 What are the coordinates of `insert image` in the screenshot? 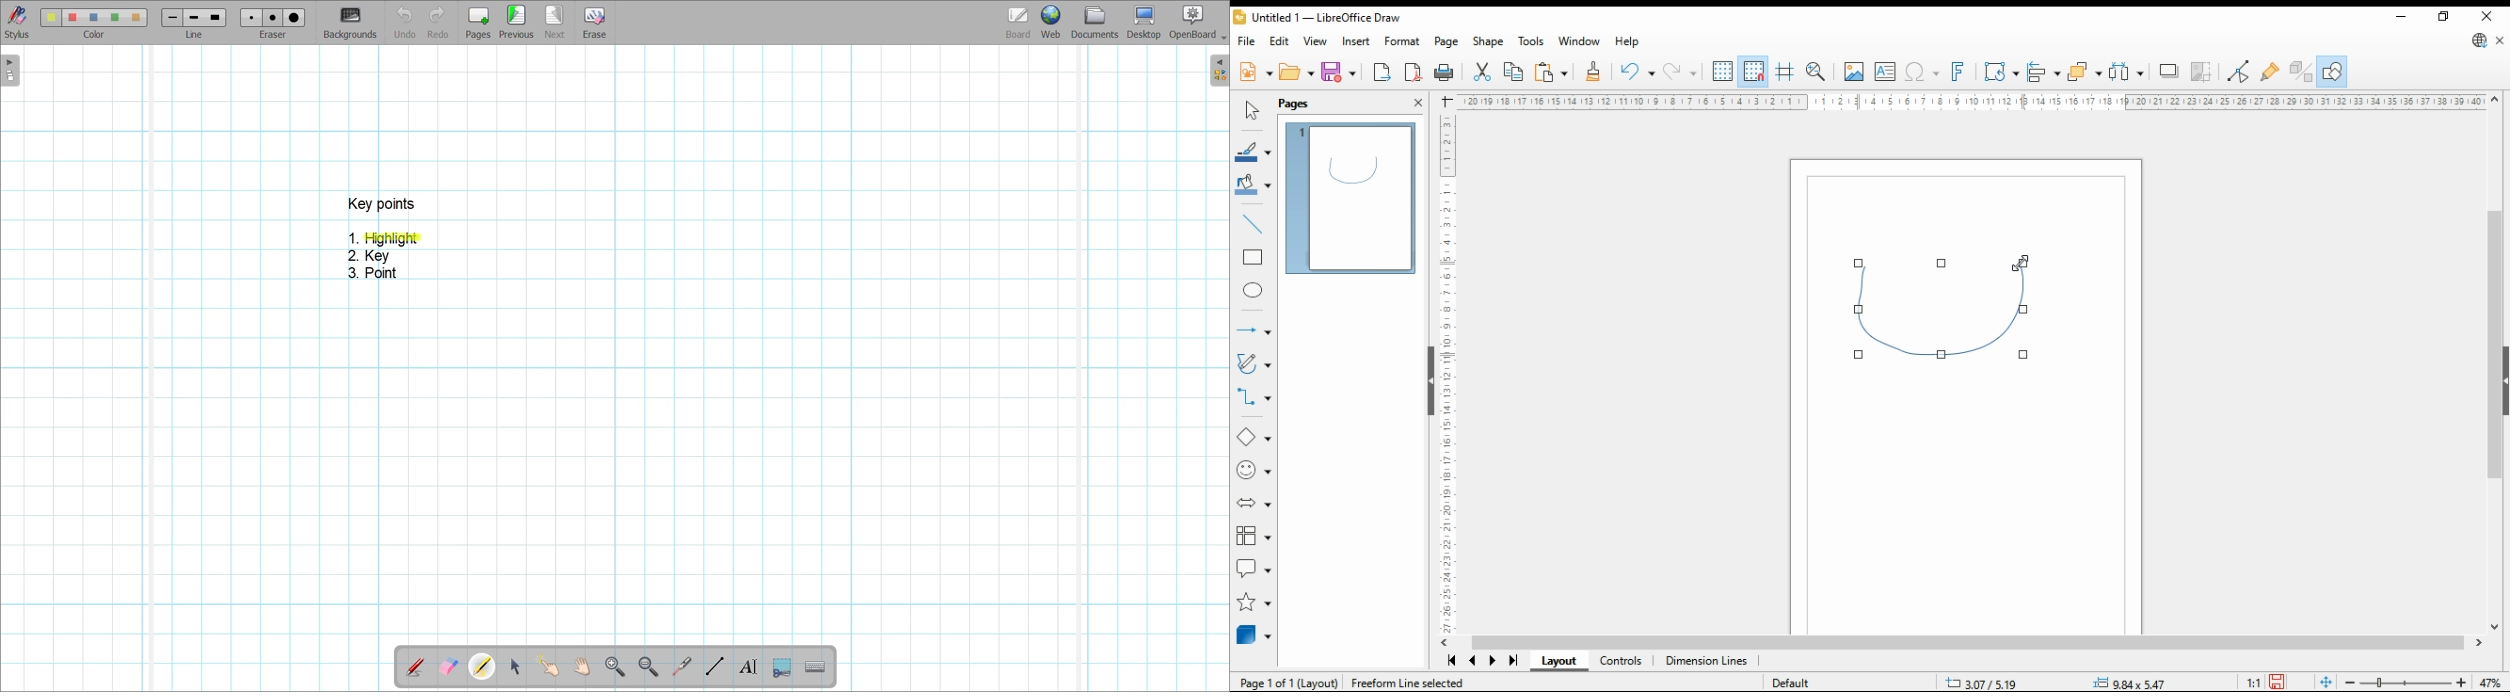 It's located at (1853, 72).